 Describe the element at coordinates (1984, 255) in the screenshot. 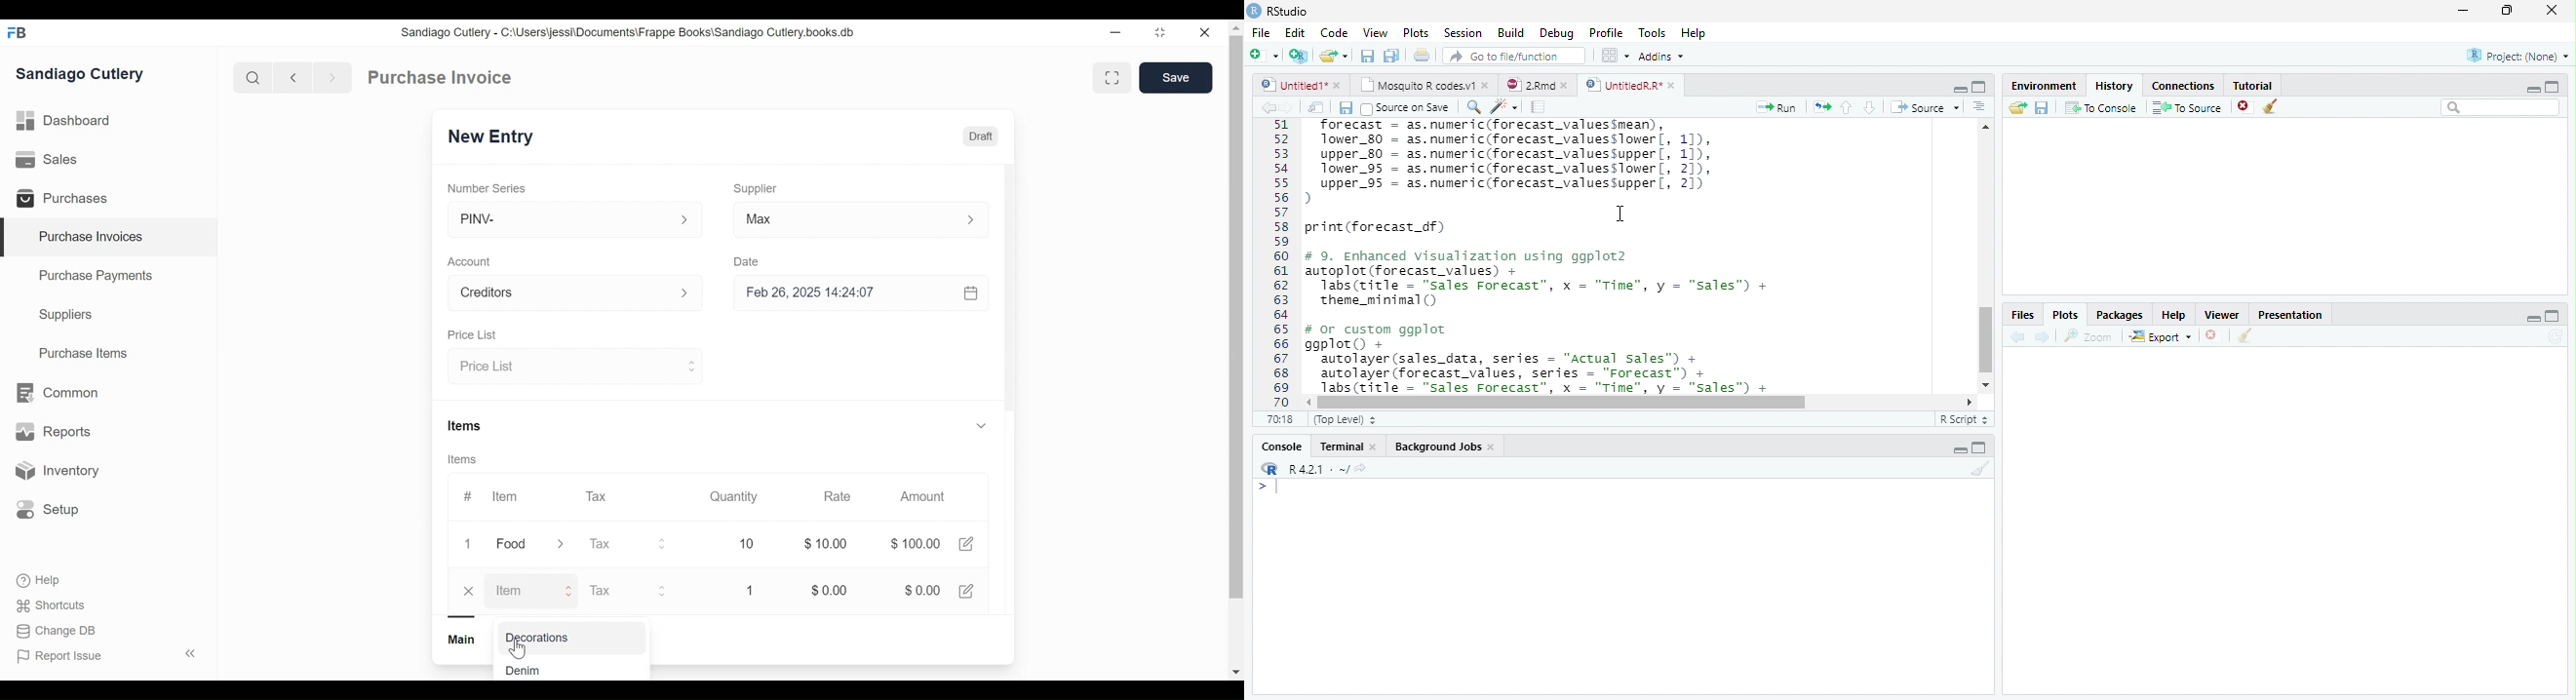

I see `Scroll ` at that location.